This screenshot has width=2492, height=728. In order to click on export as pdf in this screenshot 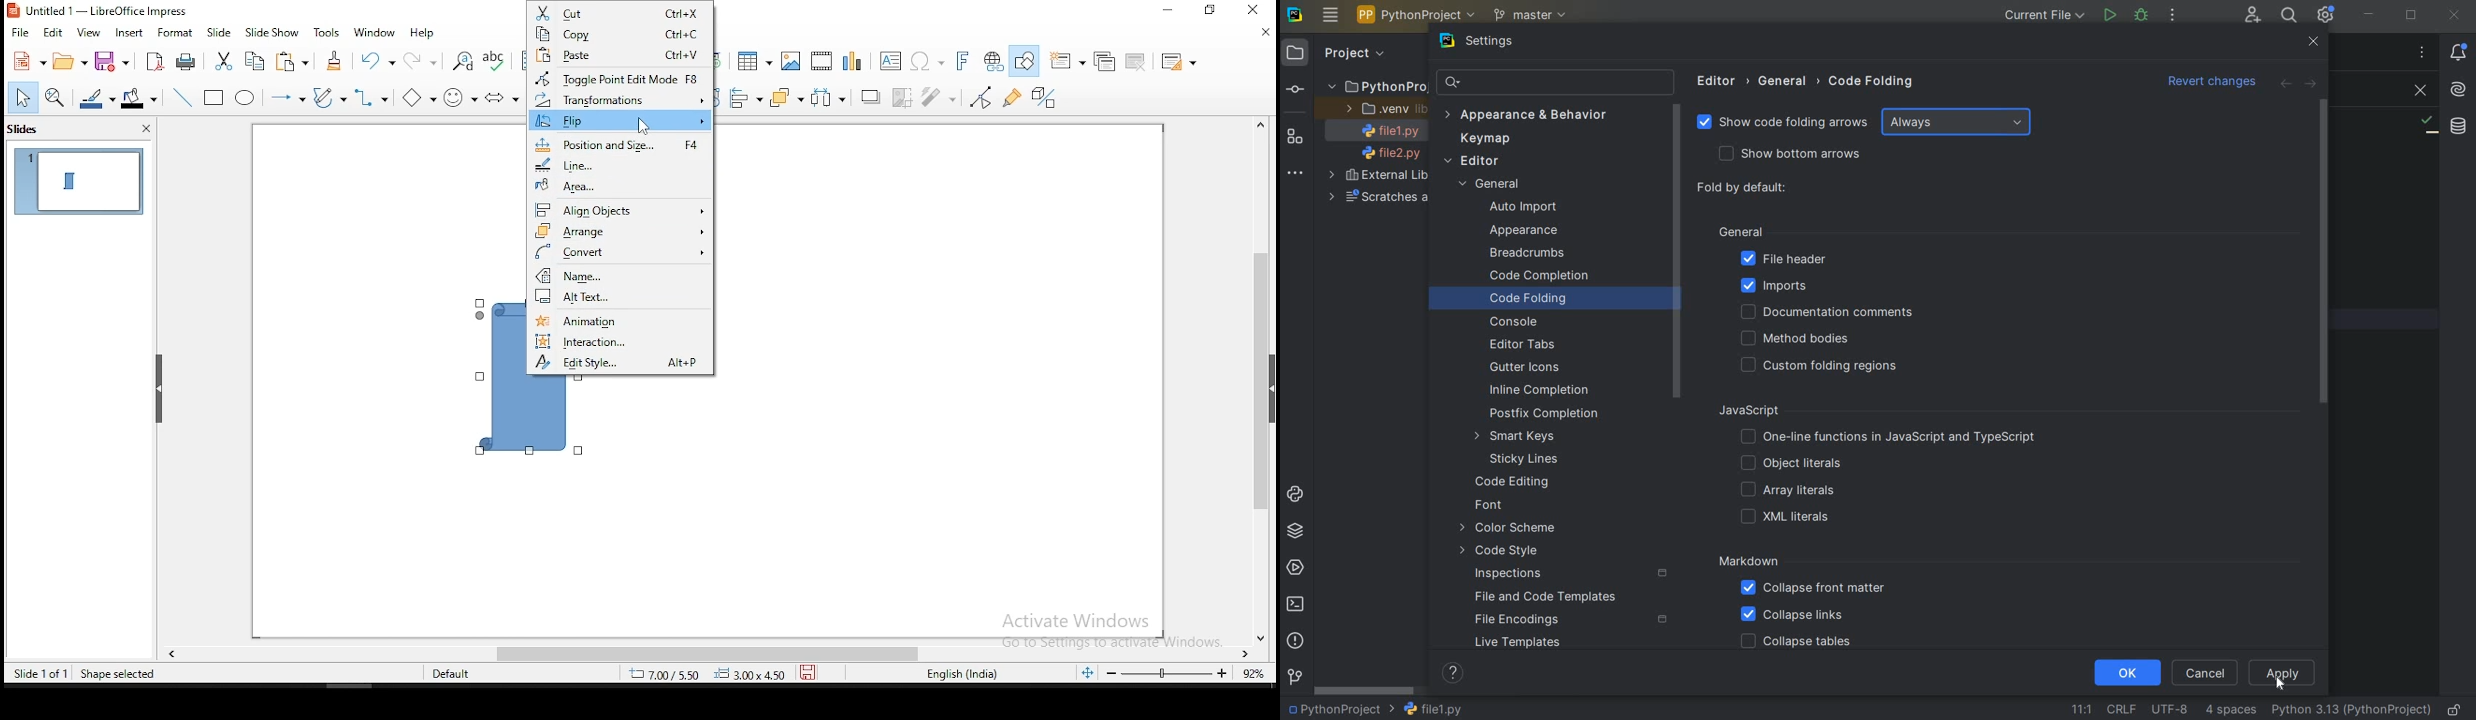, I will do `click(154, 61)`.